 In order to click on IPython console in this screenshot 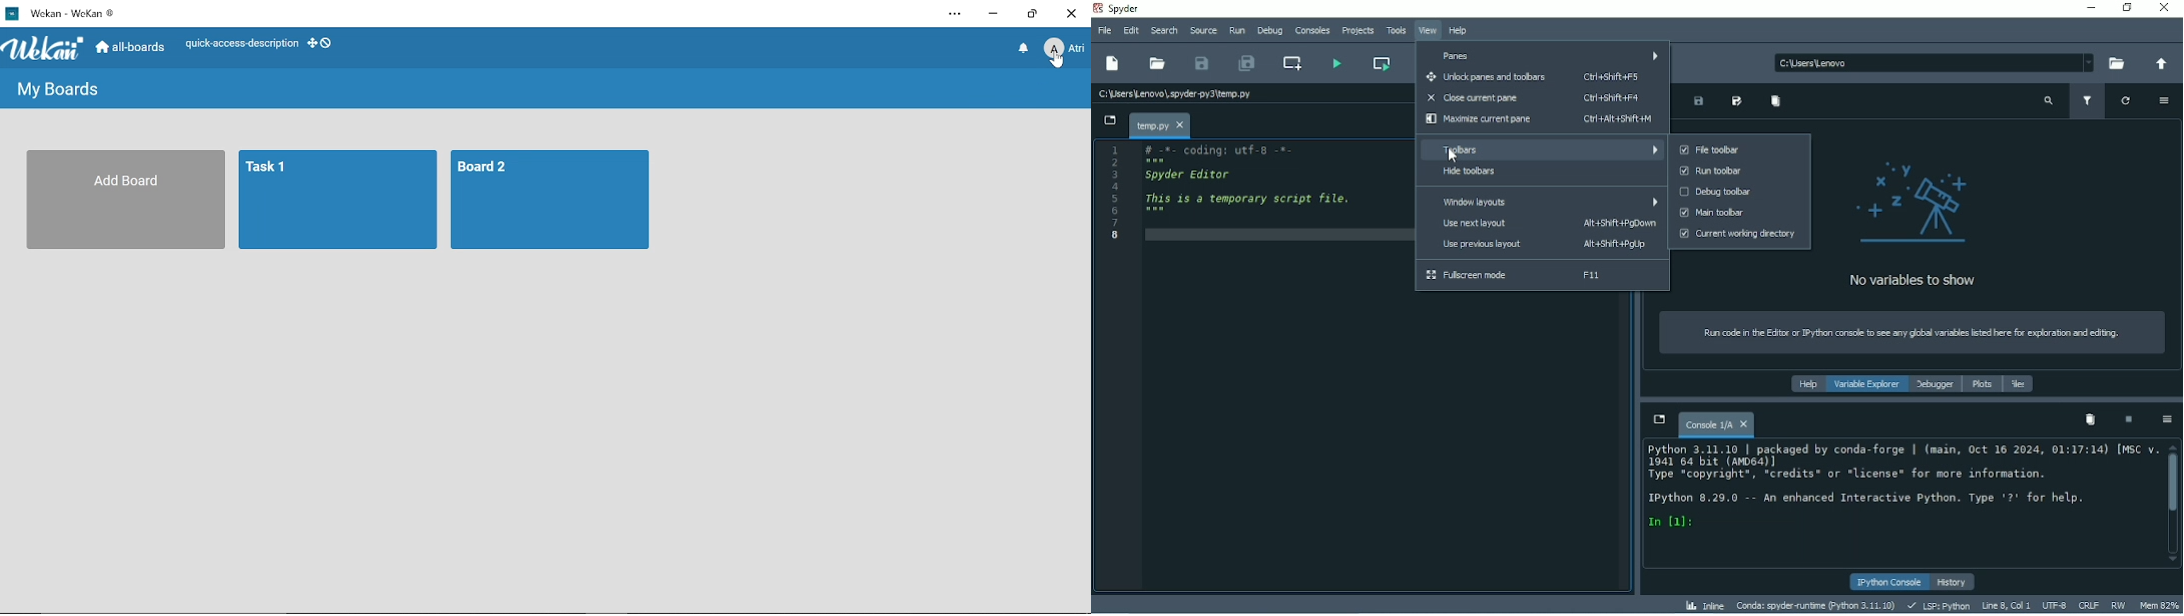, I will do `click(1889, 583)`.